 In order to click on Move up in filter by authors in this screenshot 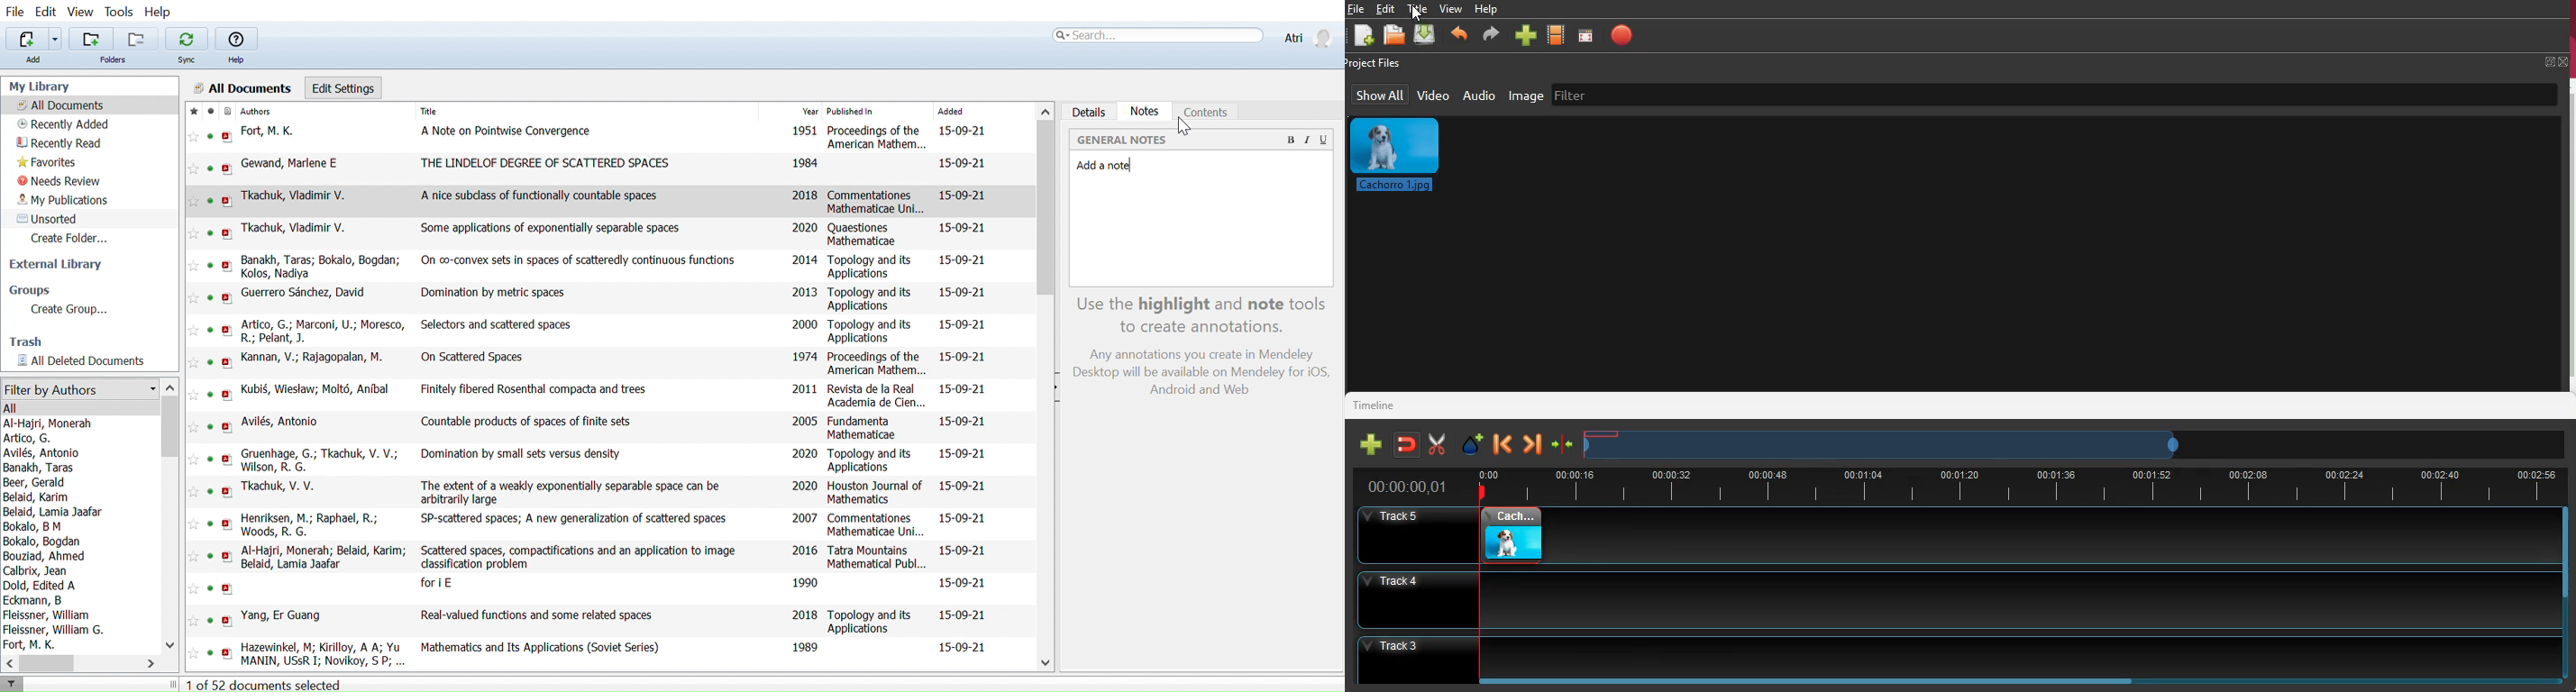, I will do `click(170, 386)`.